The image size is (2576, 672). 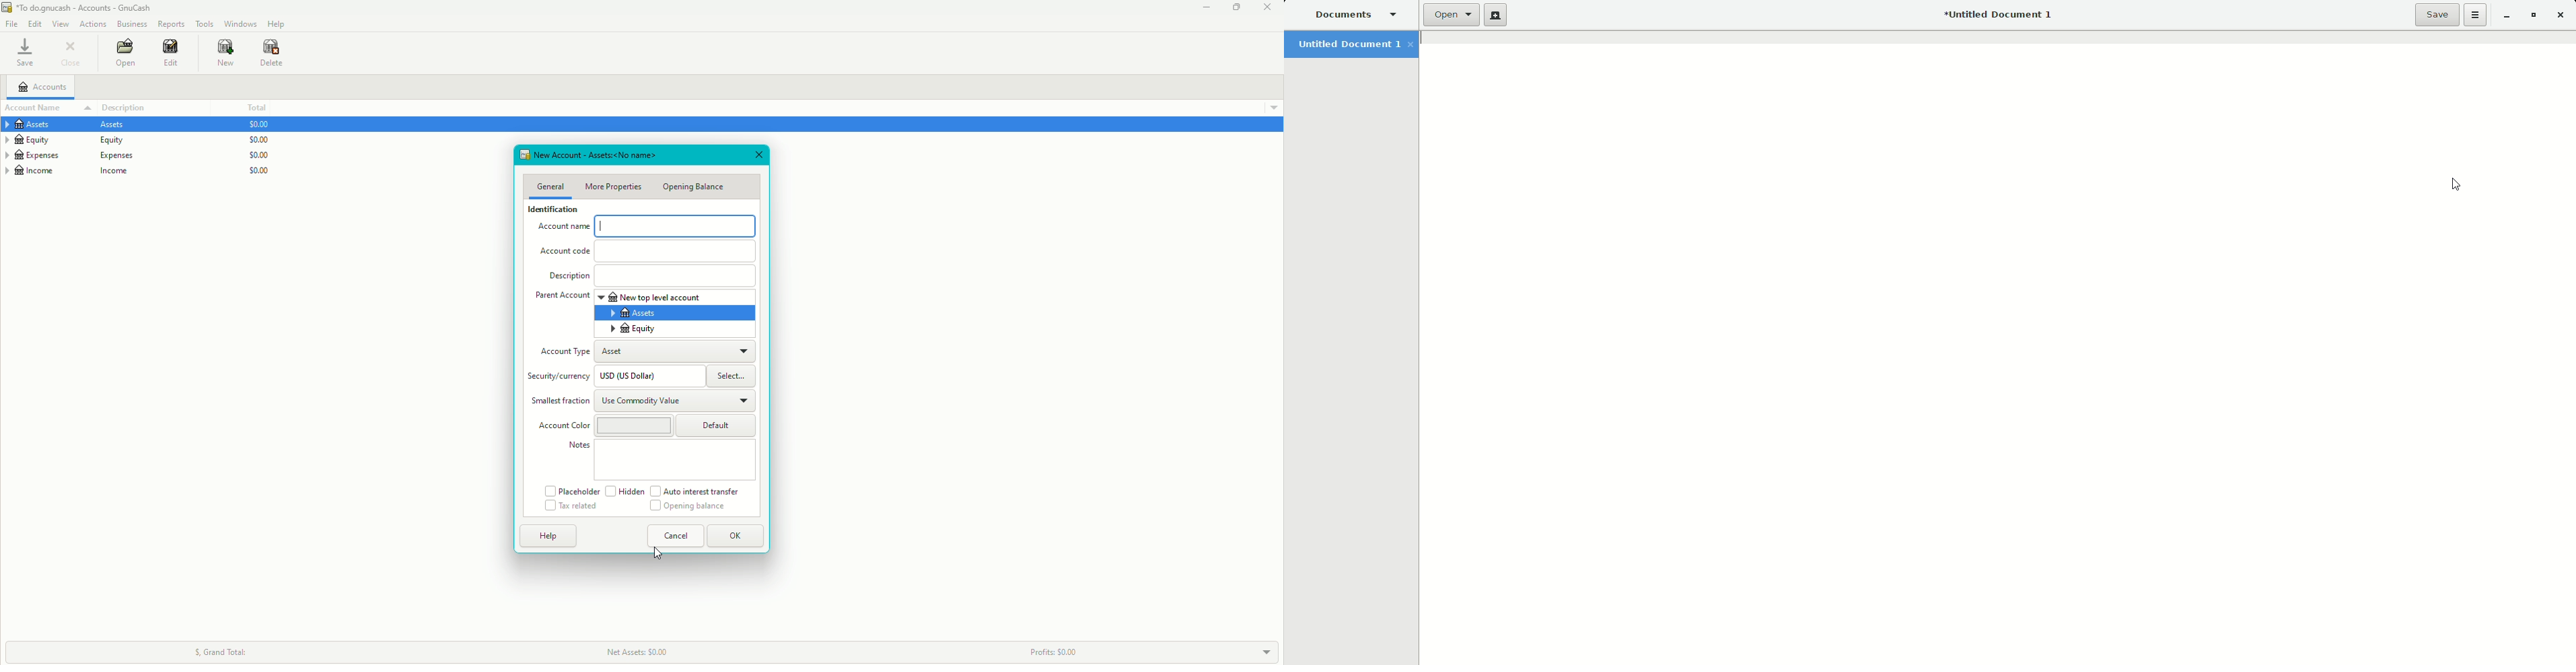 What do you see at coordinates (635, 312) in the screenshot?
I see `Assets` at bounding box center [635, 312].